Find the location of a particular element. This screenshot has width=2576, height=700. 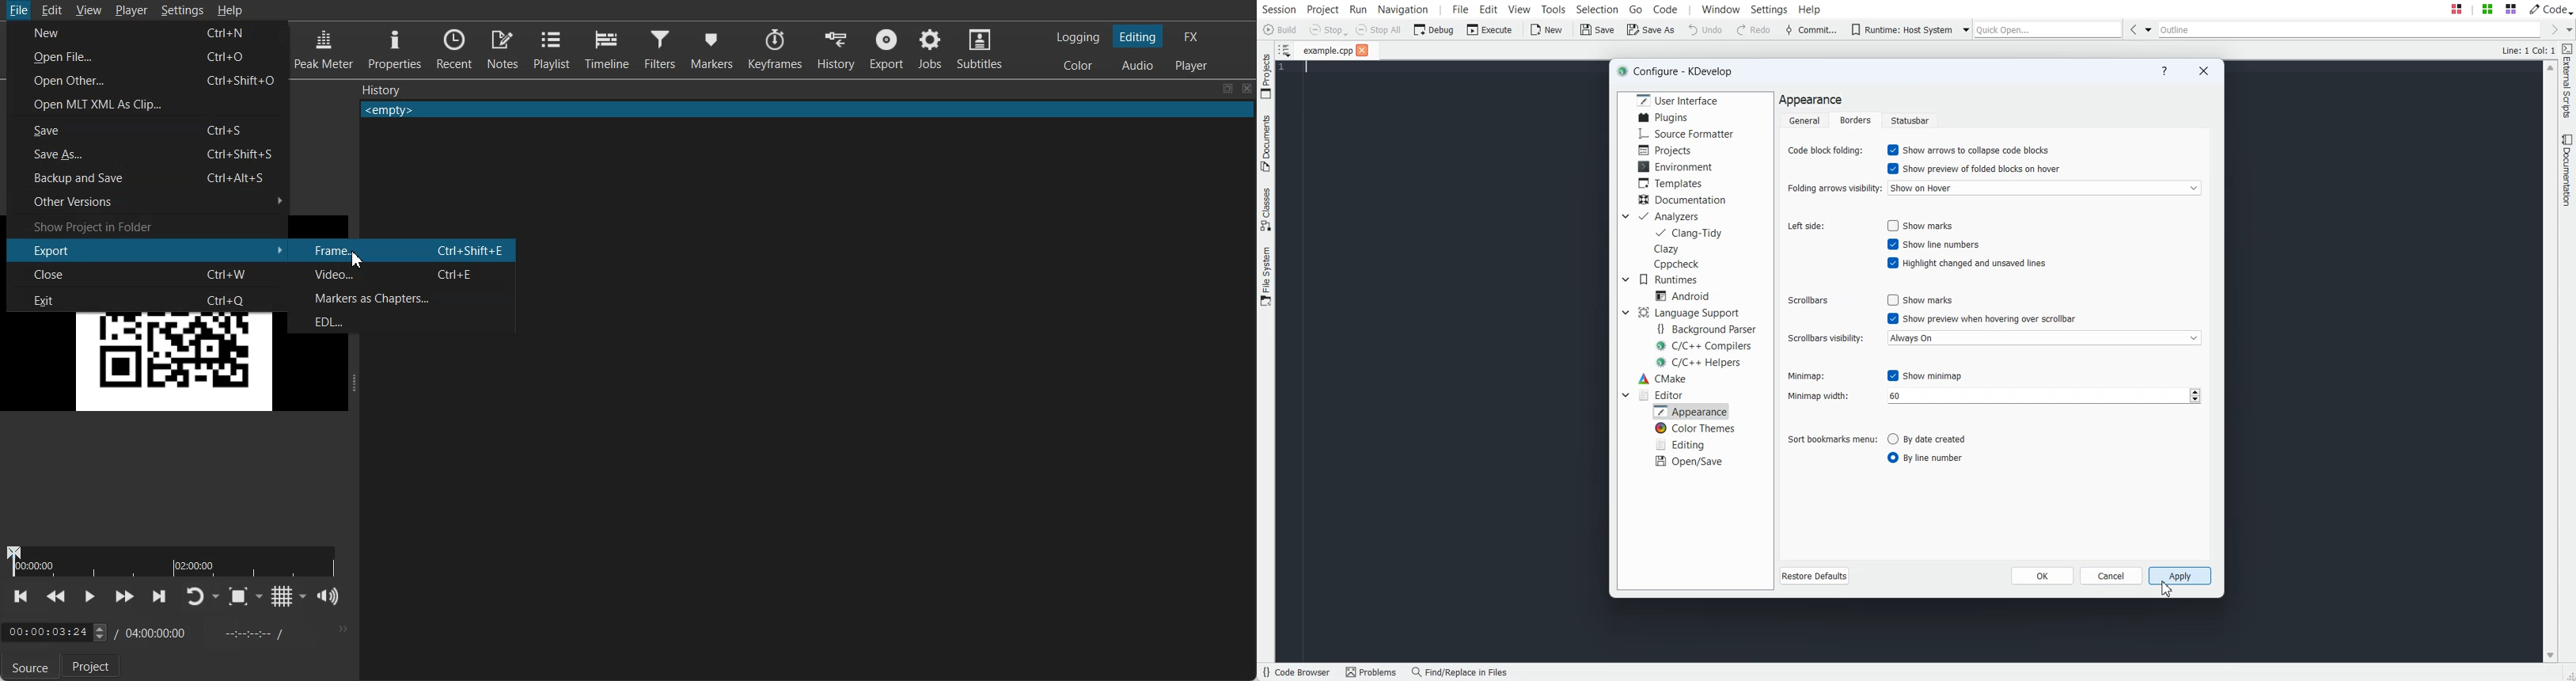

Drop down box is located at coordinates (303, 595).